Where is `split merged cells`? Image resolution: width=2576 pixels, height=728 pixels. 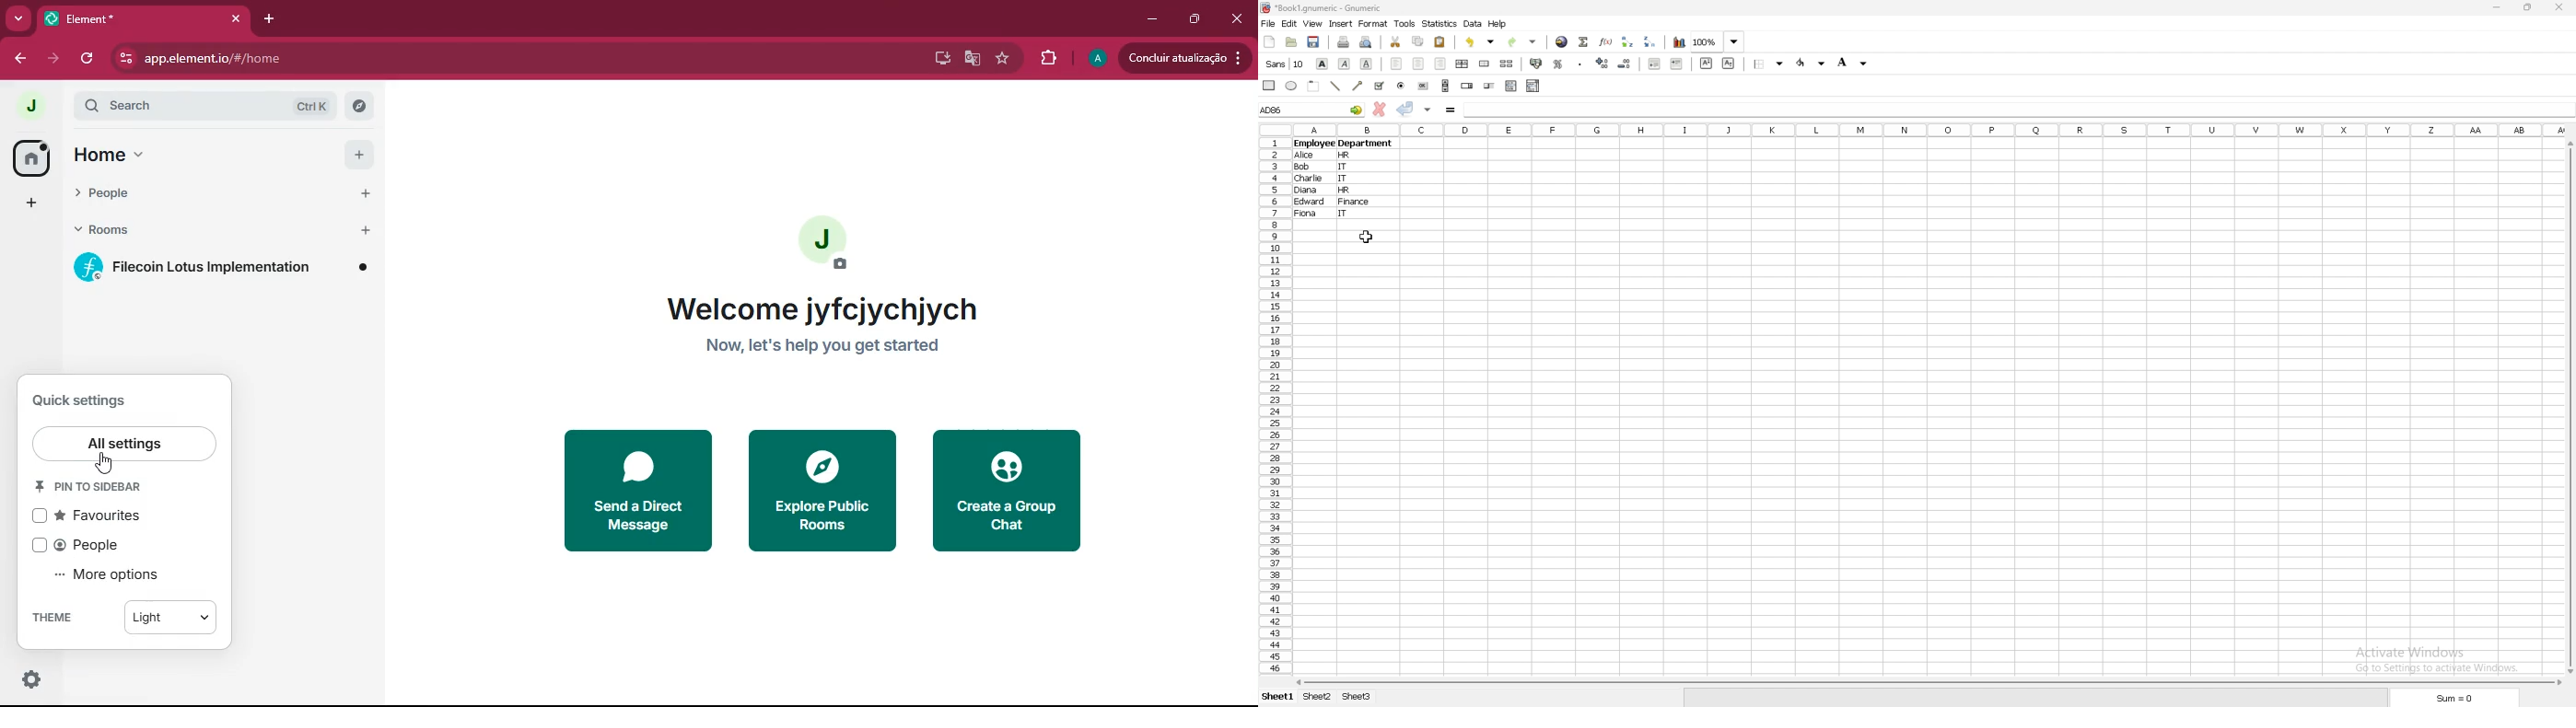
split merged cells is located at coordinates (1507, 63).